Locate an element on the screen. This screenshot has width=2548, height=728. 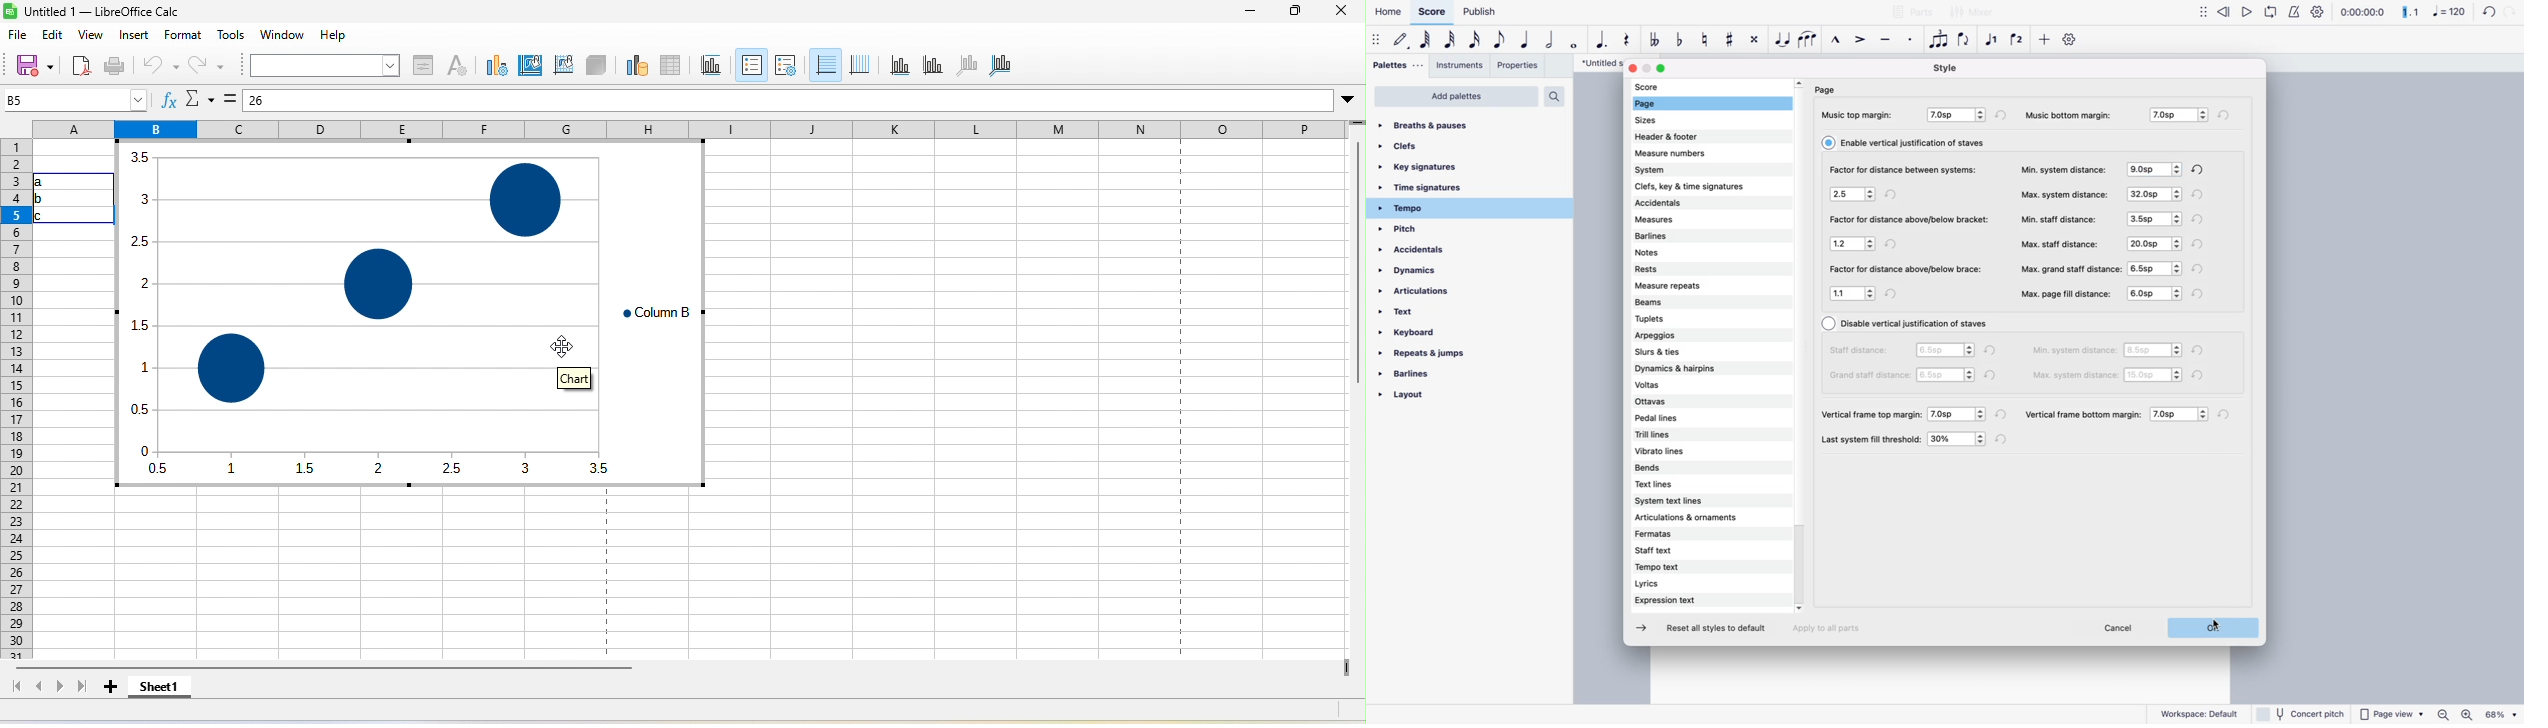
options is located at coordinates (2154, 294).